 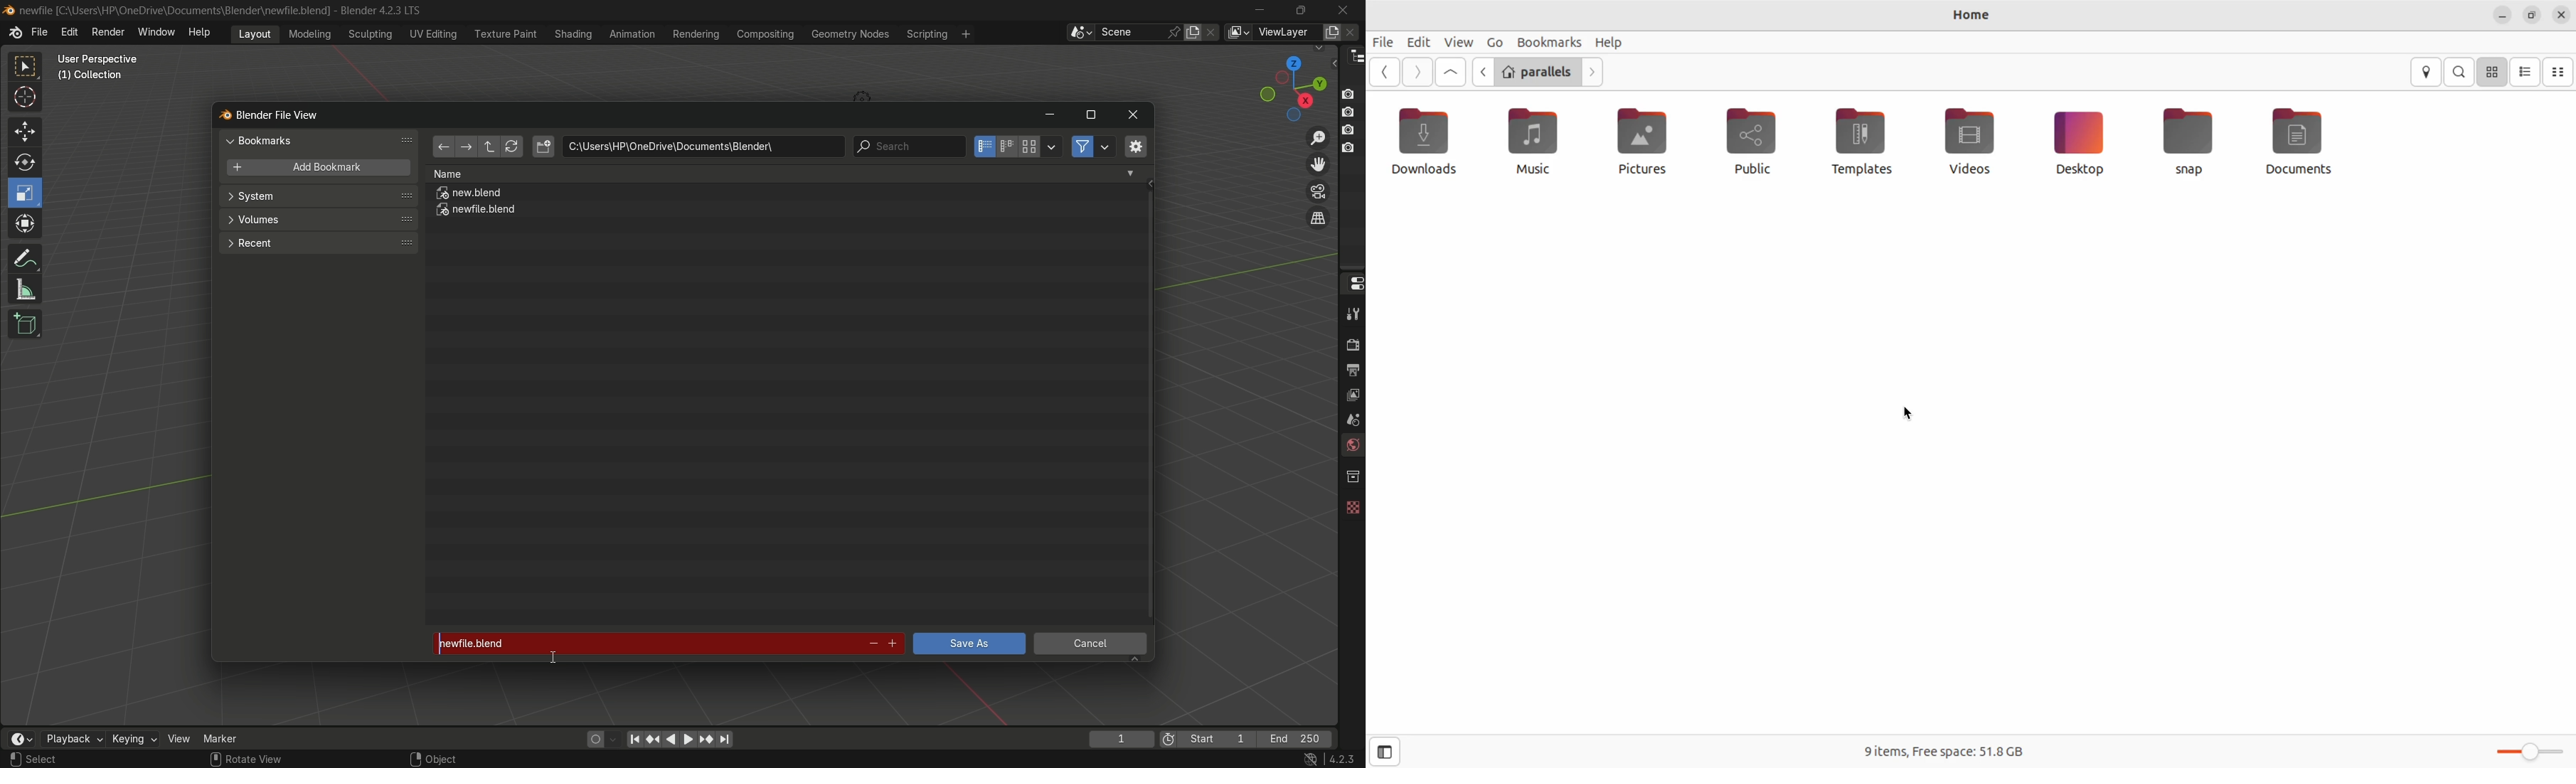 I want to click on play animation, so click(x=680, y=739).